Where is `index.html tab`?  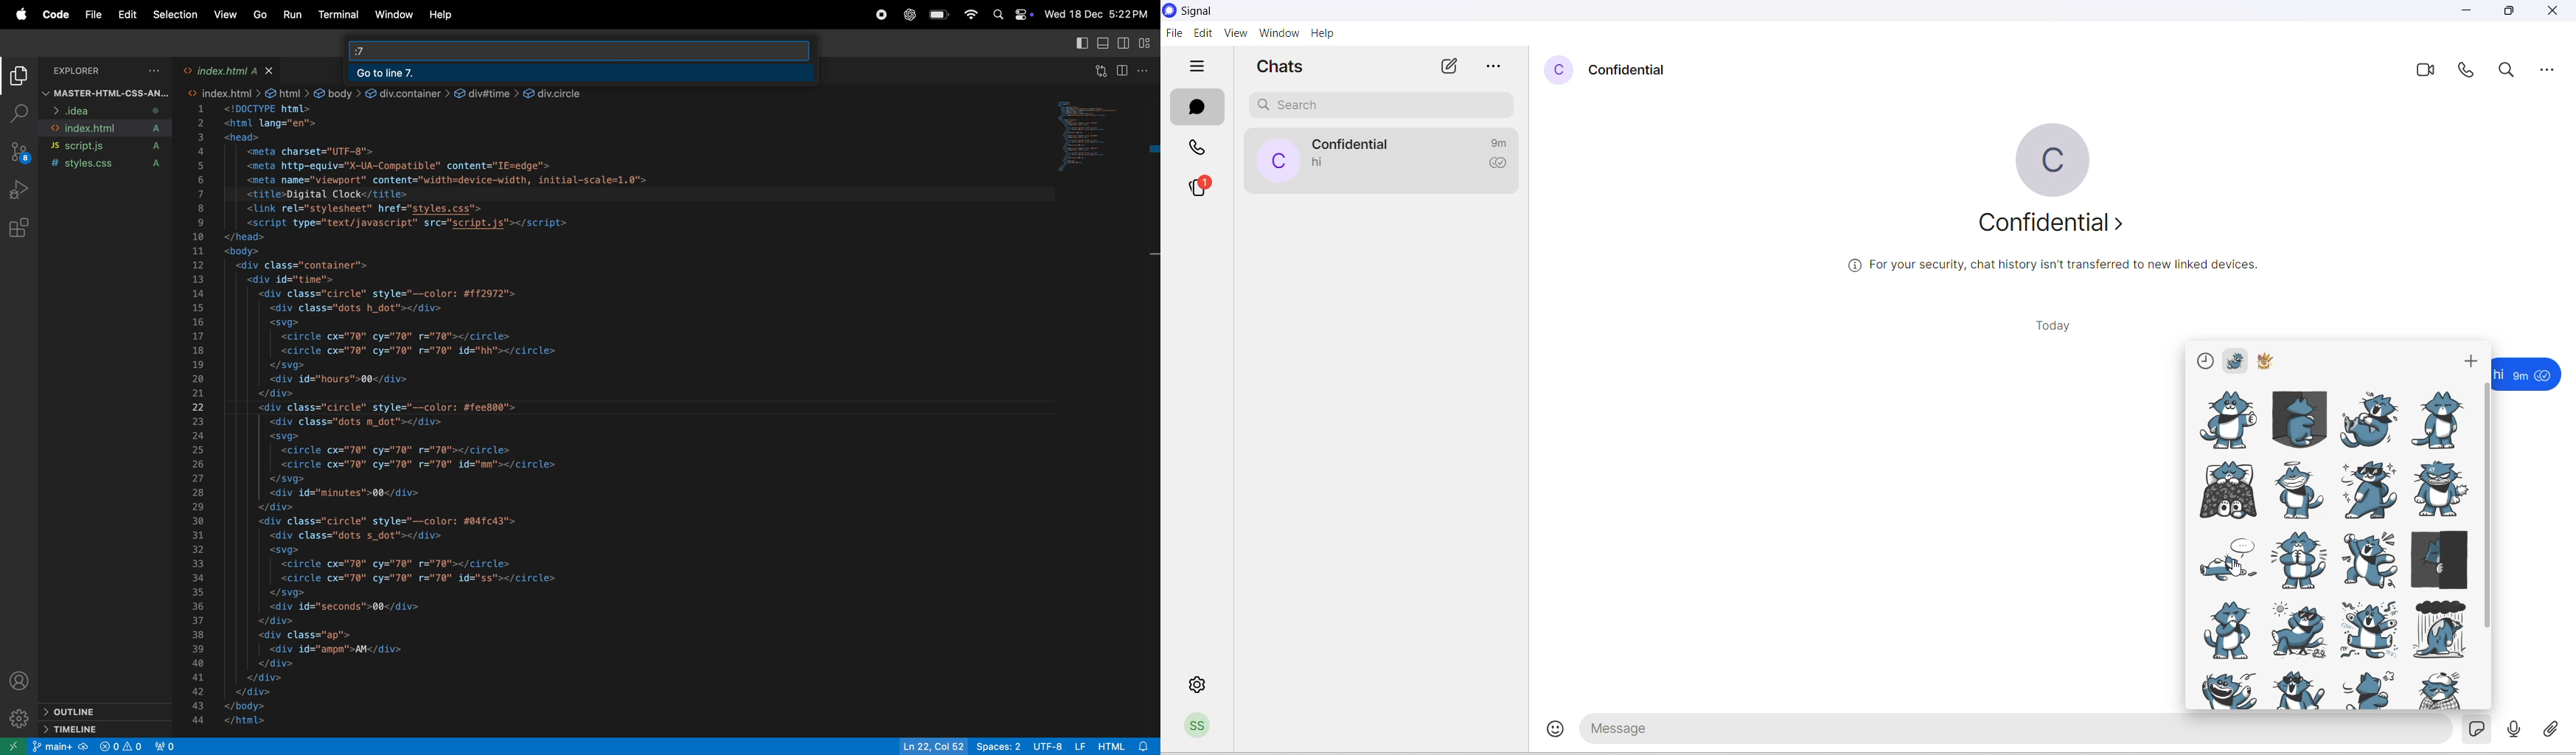 index.html tab is located at coordinates (222, 70).